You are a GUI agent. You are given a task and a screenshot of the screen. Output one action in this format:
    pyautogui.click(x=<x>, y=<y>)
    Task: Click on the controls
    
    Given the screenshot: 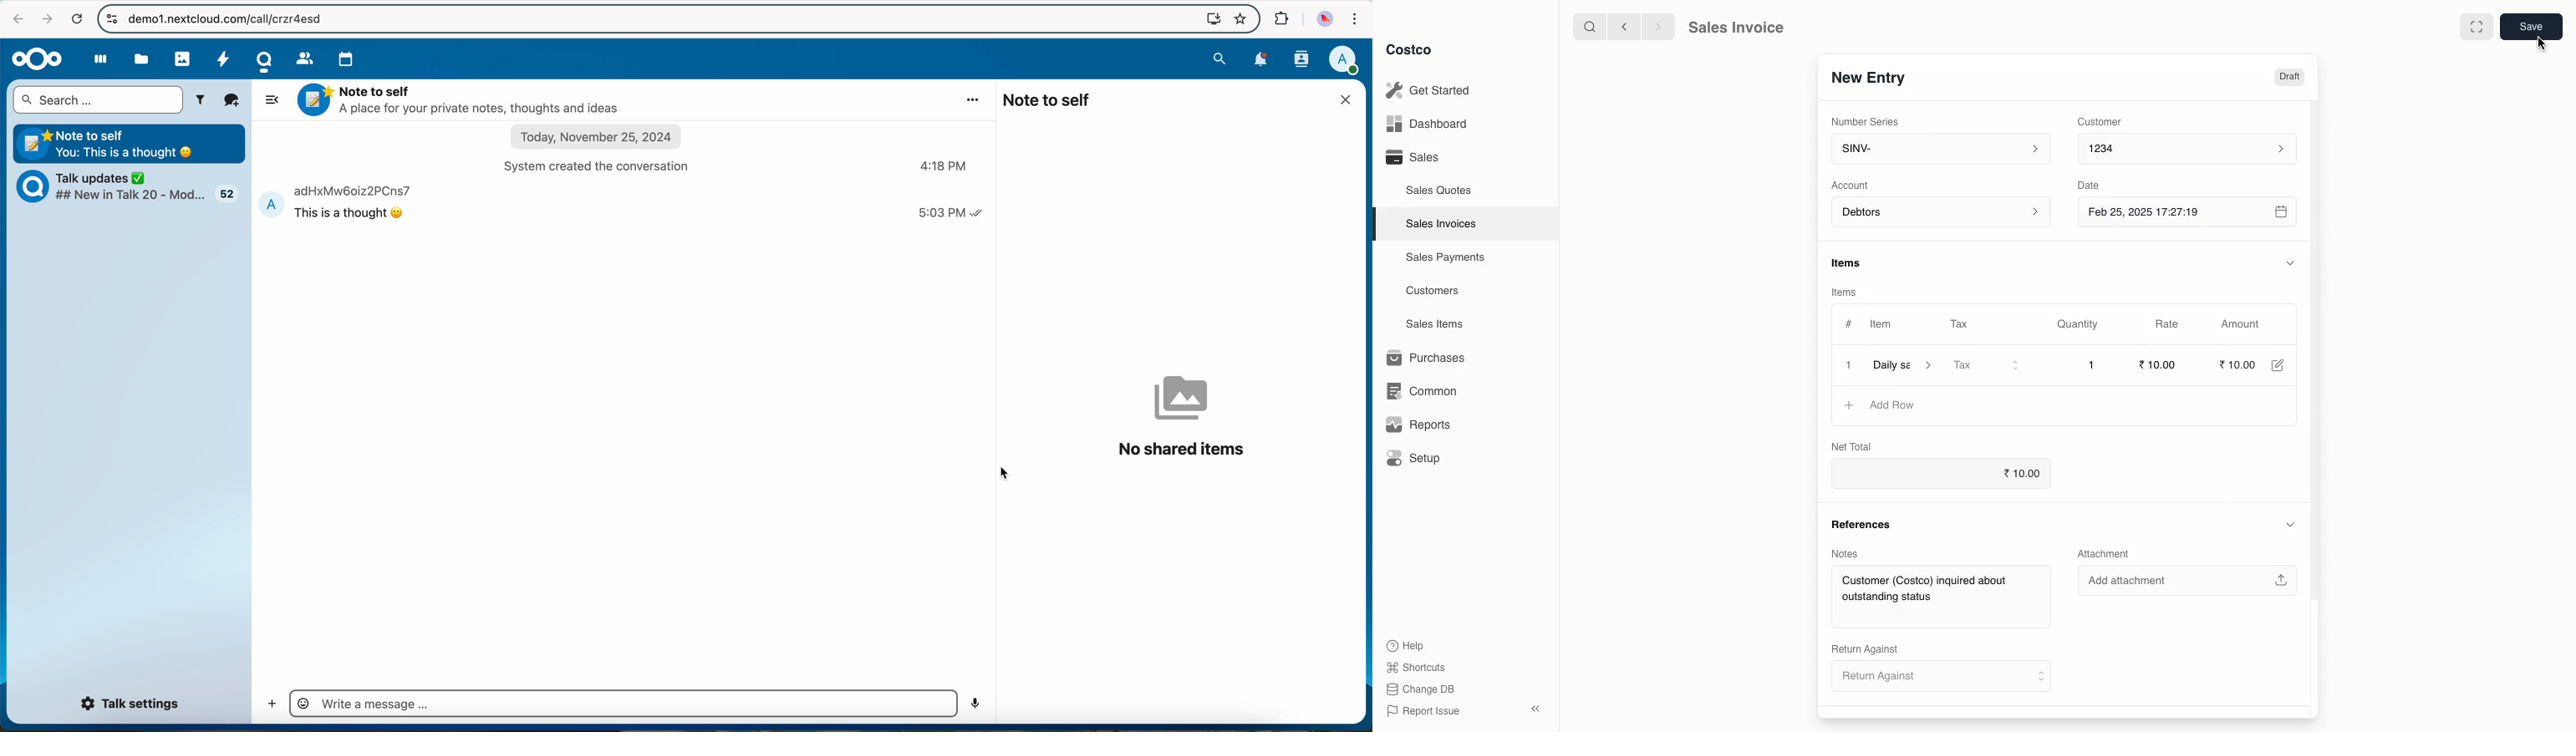 What is the action you would take?
    pyautogui.click(x=110, y=18)
    